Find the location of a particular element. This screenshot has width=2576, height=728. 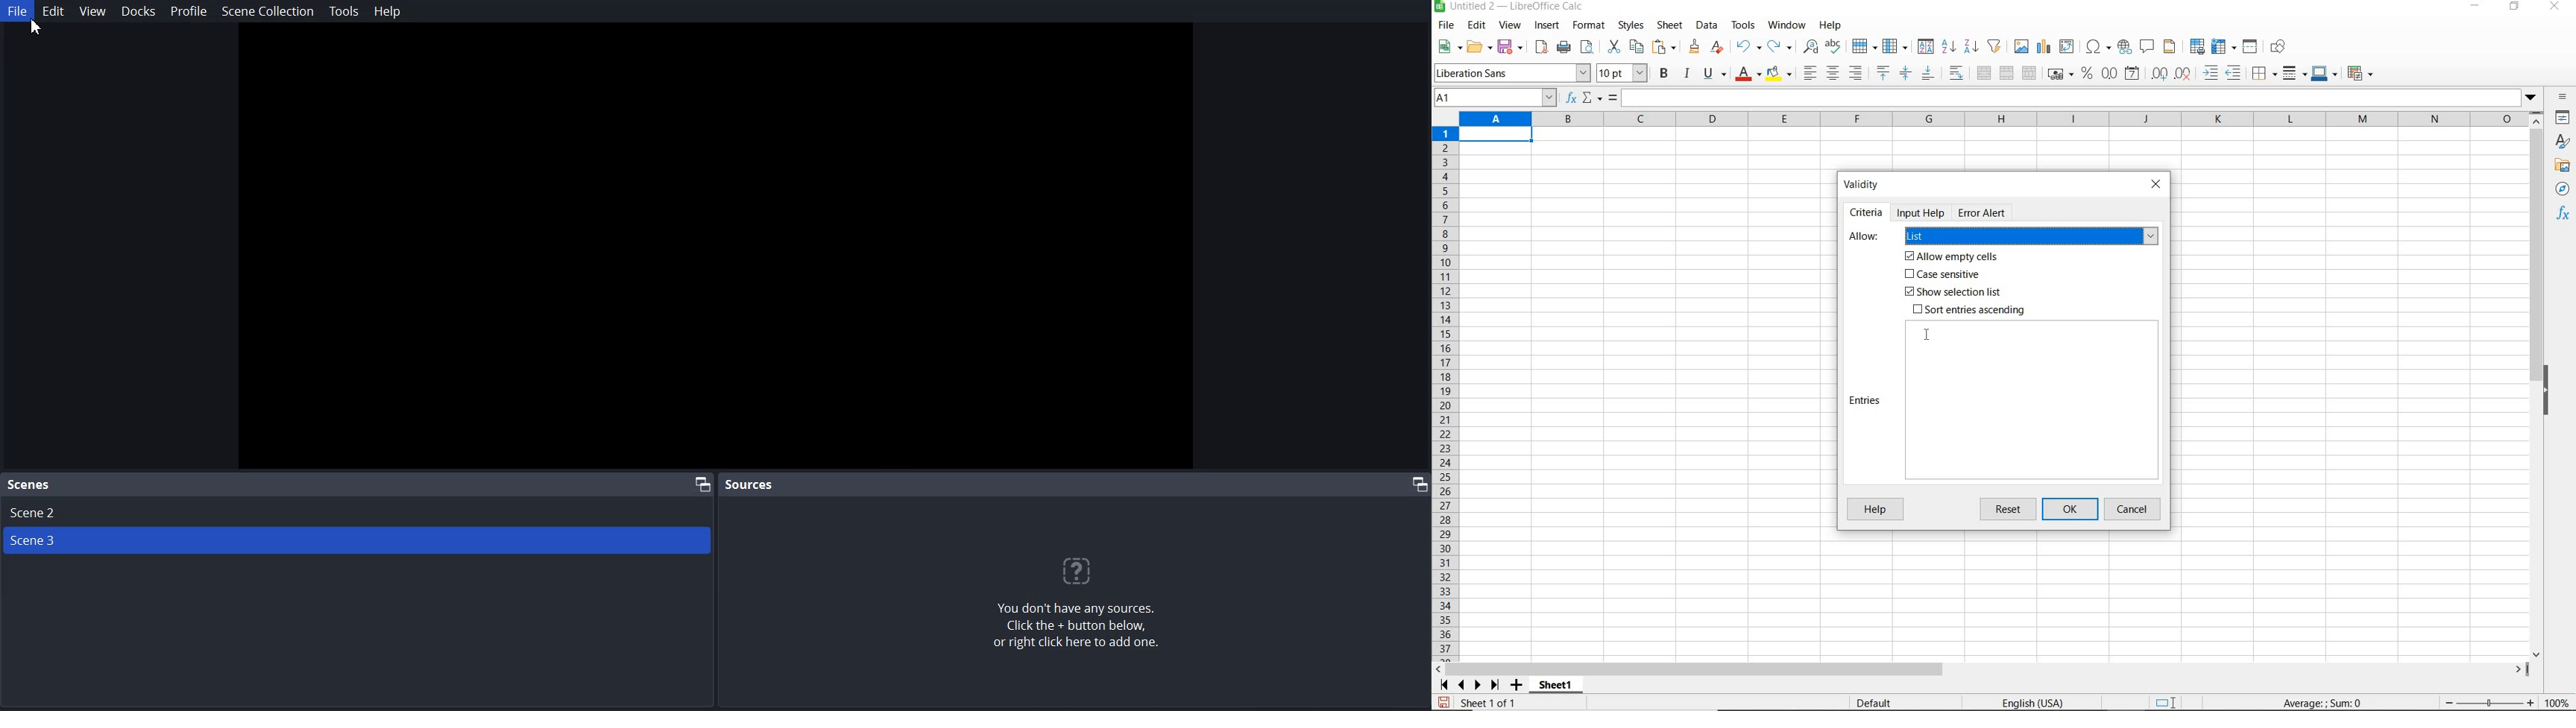

expand formula bar/input line is located at coordinates (2068, 99).